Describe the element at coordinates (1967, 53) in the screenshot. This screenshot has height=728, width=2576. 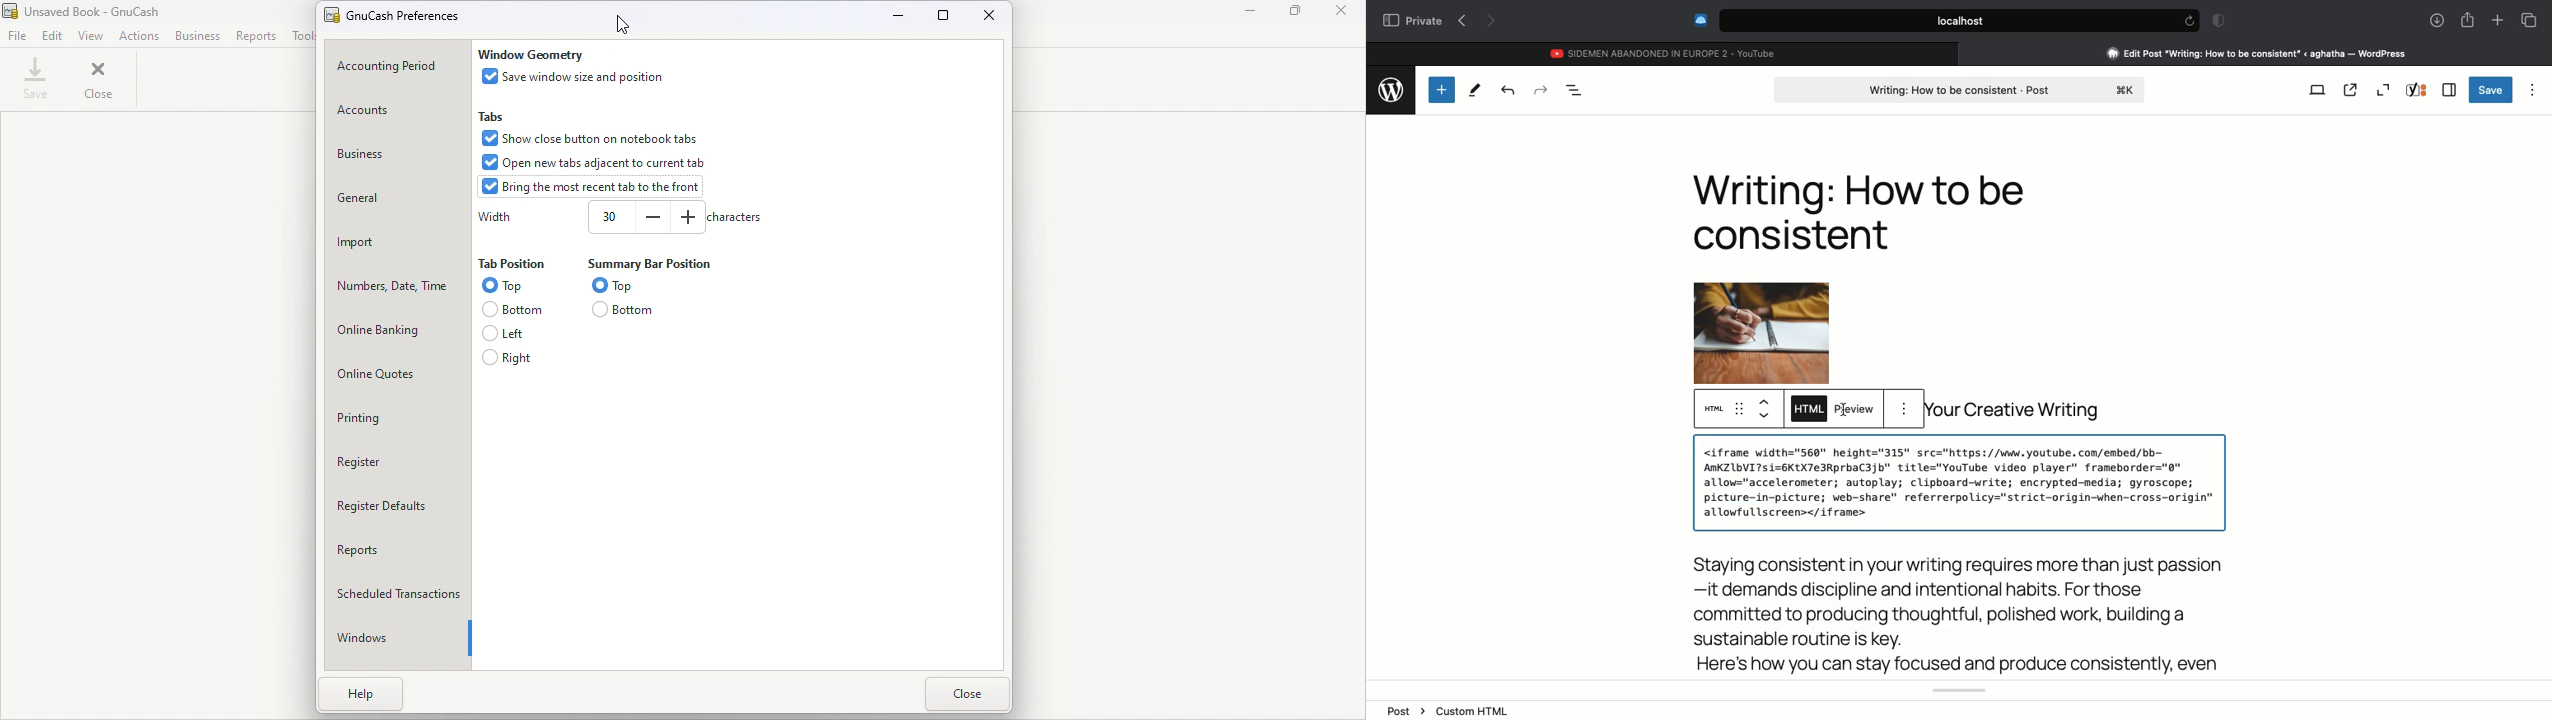
I see `close` at that location.